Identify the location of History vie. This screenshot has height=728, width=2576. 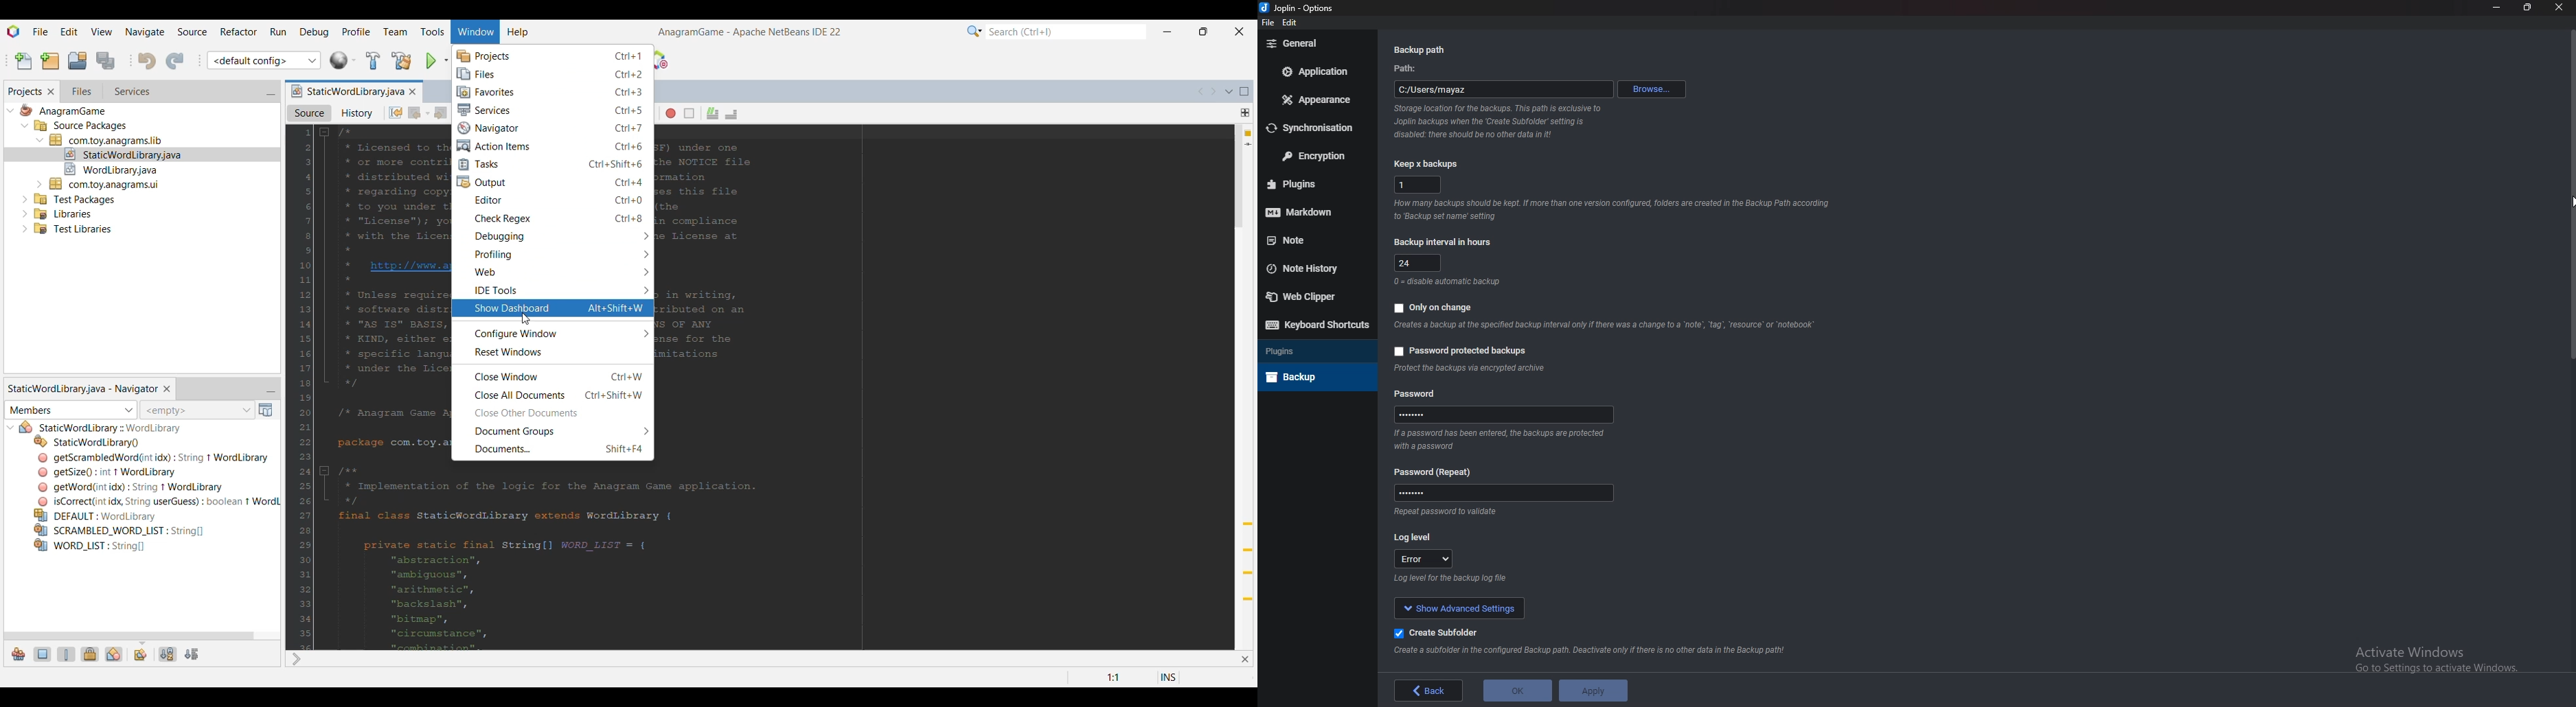
(358, 113).